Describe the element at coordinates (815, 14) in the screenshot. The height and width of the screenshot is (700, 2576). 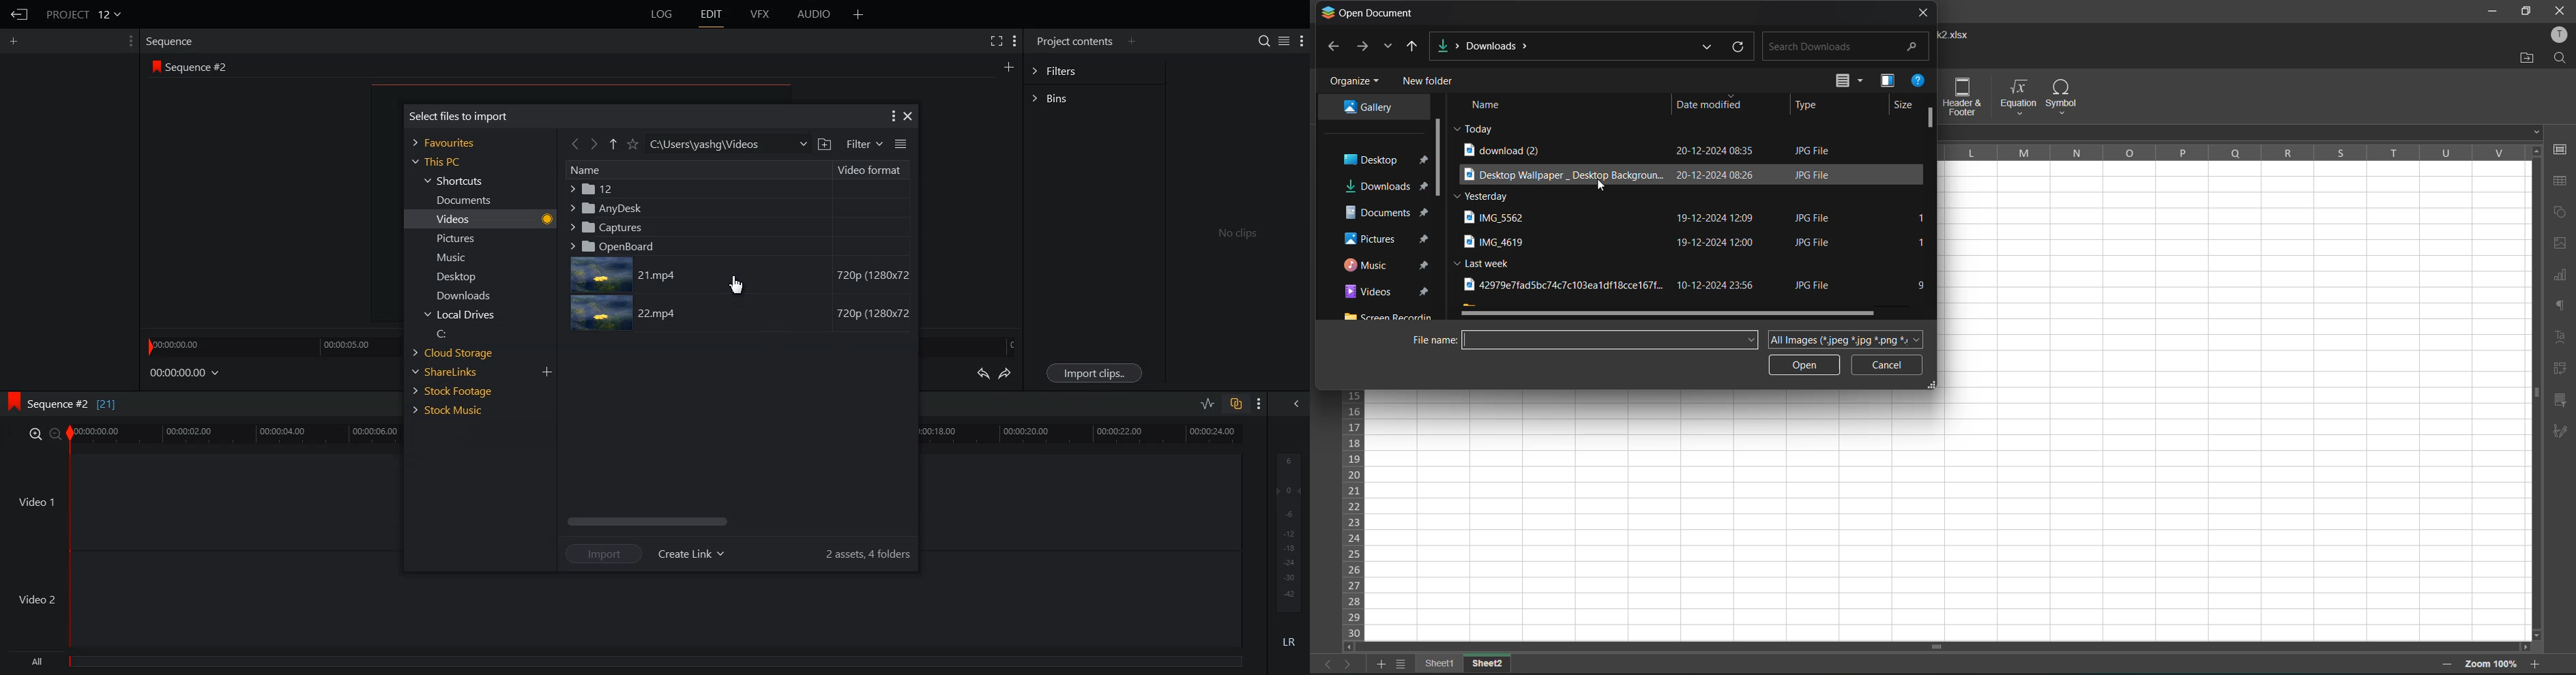
I see `AUDIO` at that location.